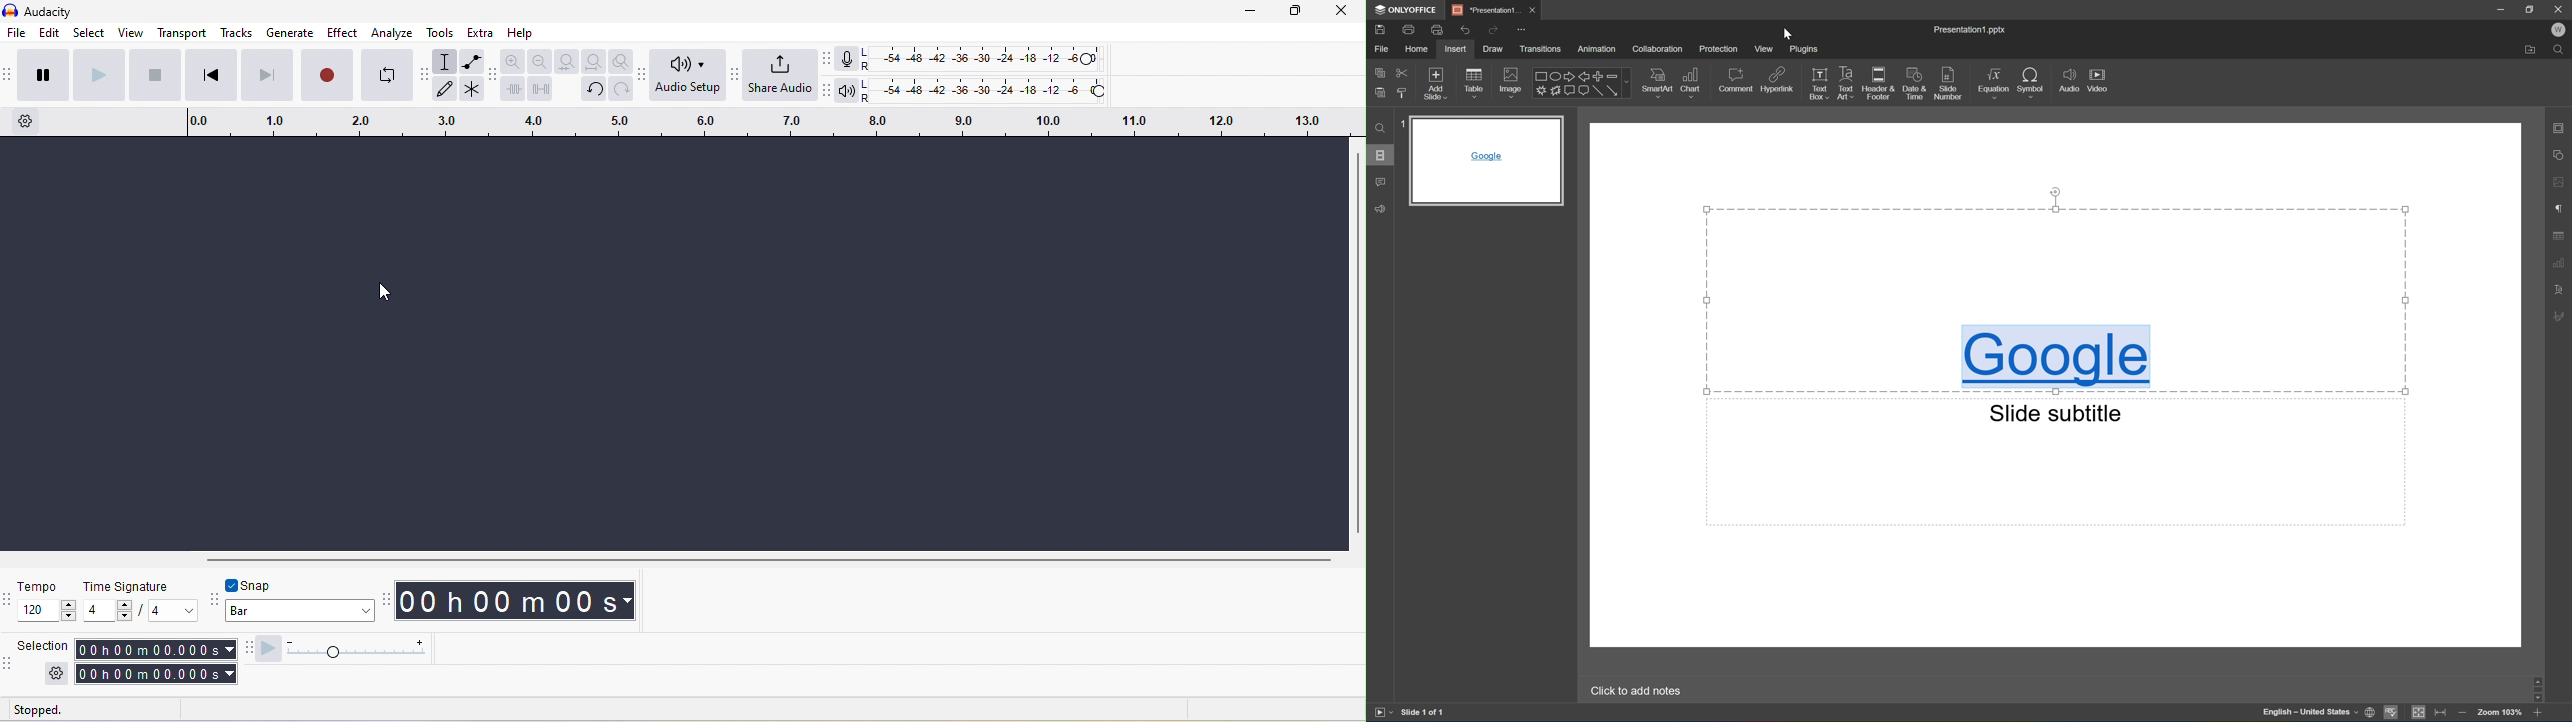  Describe the element at coordinates (826, 59) in the screenshot. I see `recording meter toolbar` at that location.